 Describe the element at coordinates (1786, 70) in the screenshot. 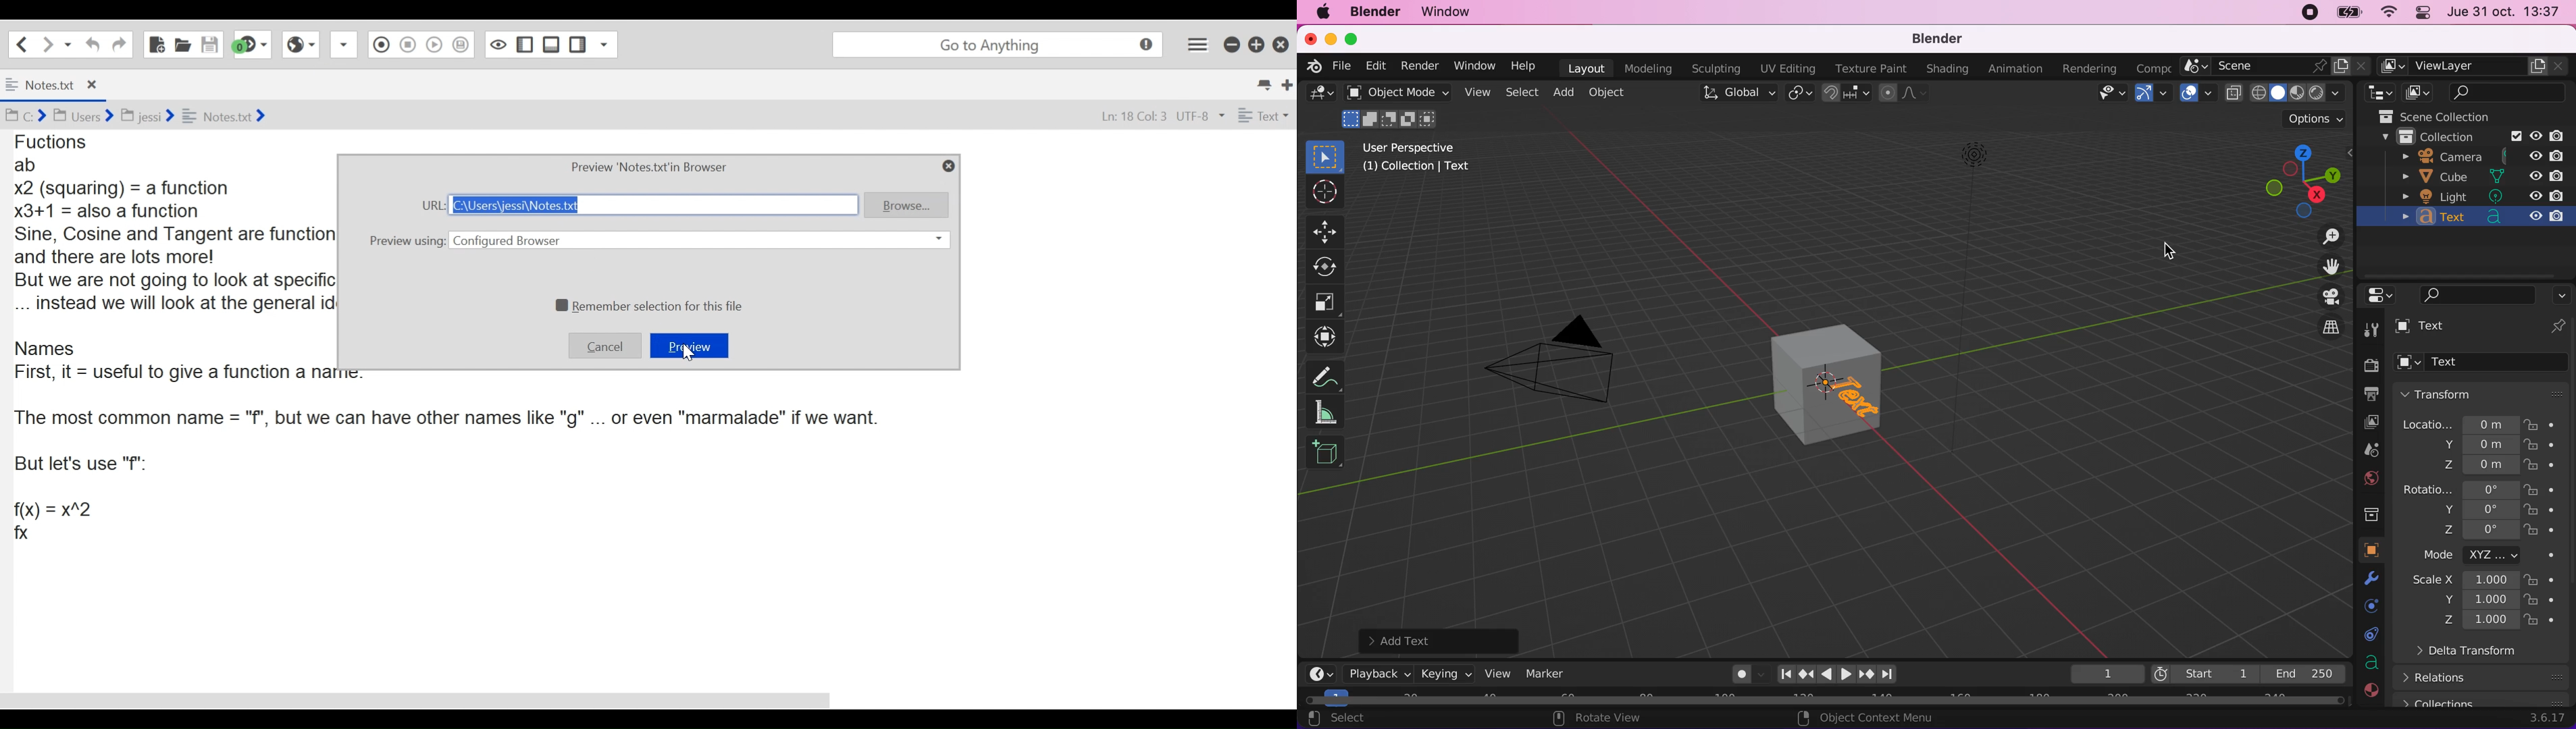

I see `uv editing` at that location.